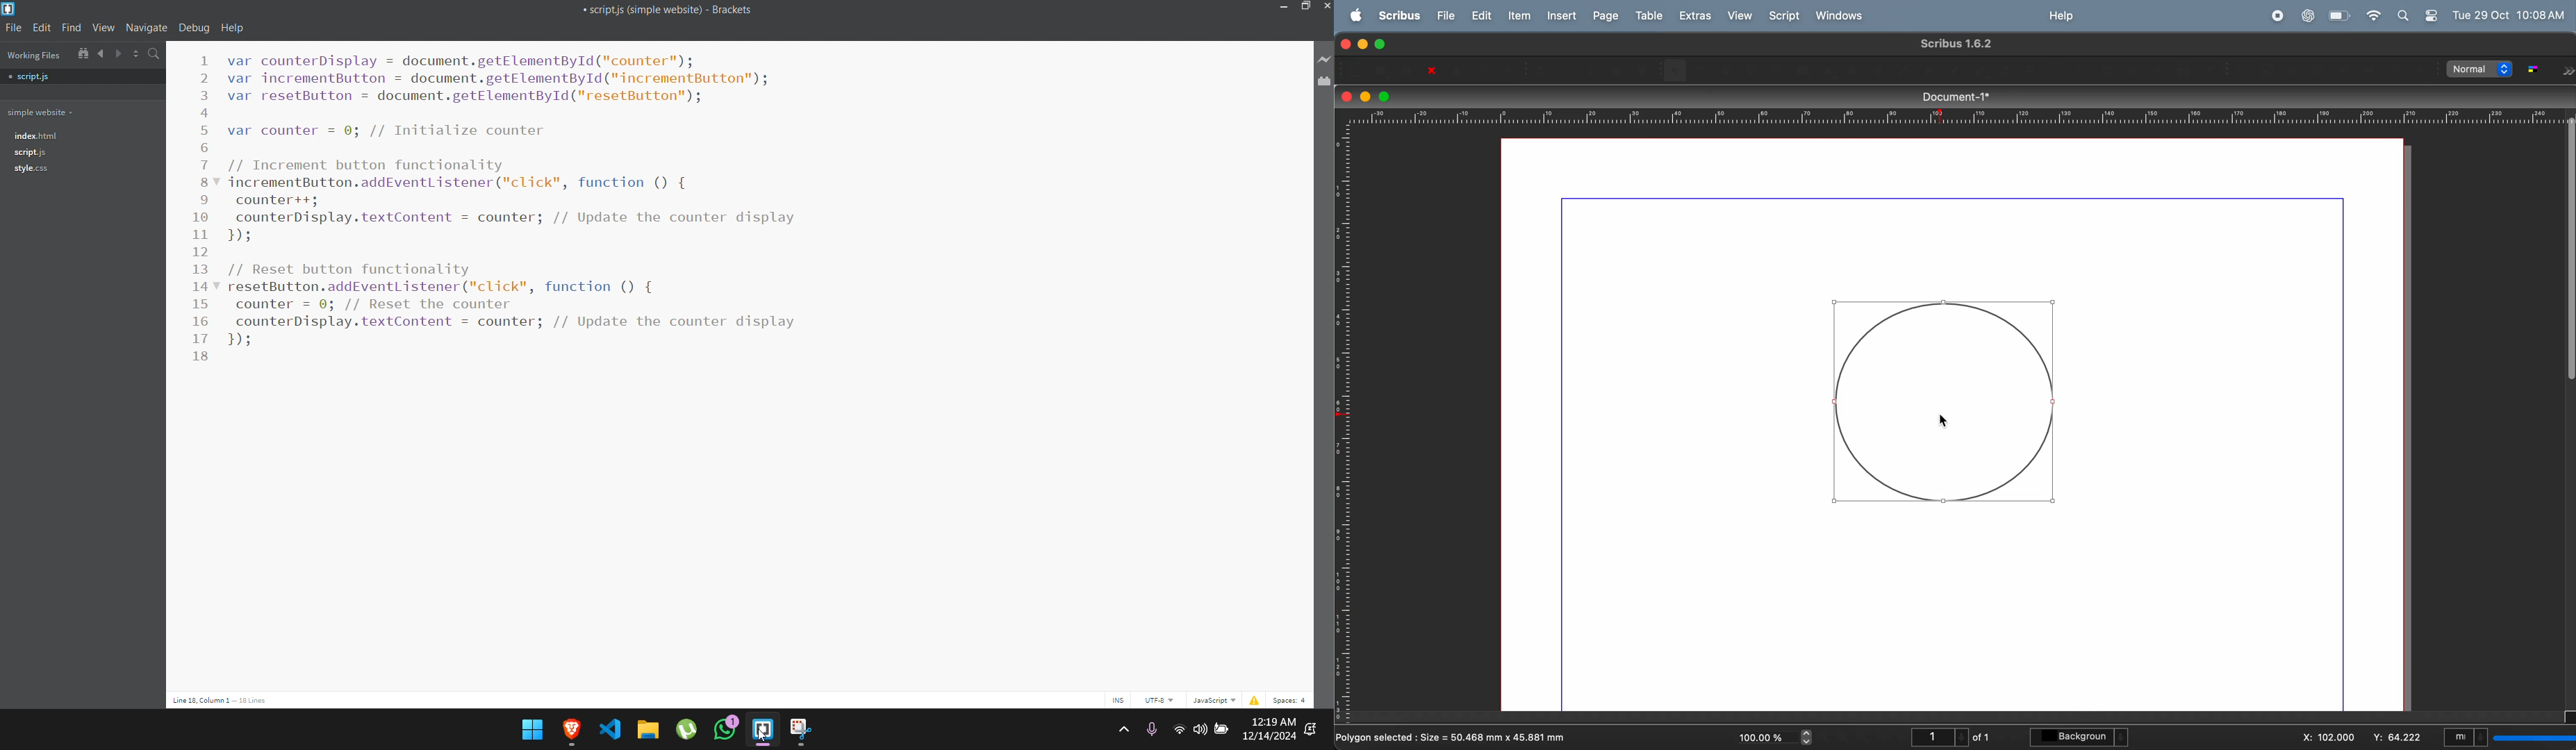  Describe the element at coordinates (763, 732) in the screenshot. I see `brackets` at that location.